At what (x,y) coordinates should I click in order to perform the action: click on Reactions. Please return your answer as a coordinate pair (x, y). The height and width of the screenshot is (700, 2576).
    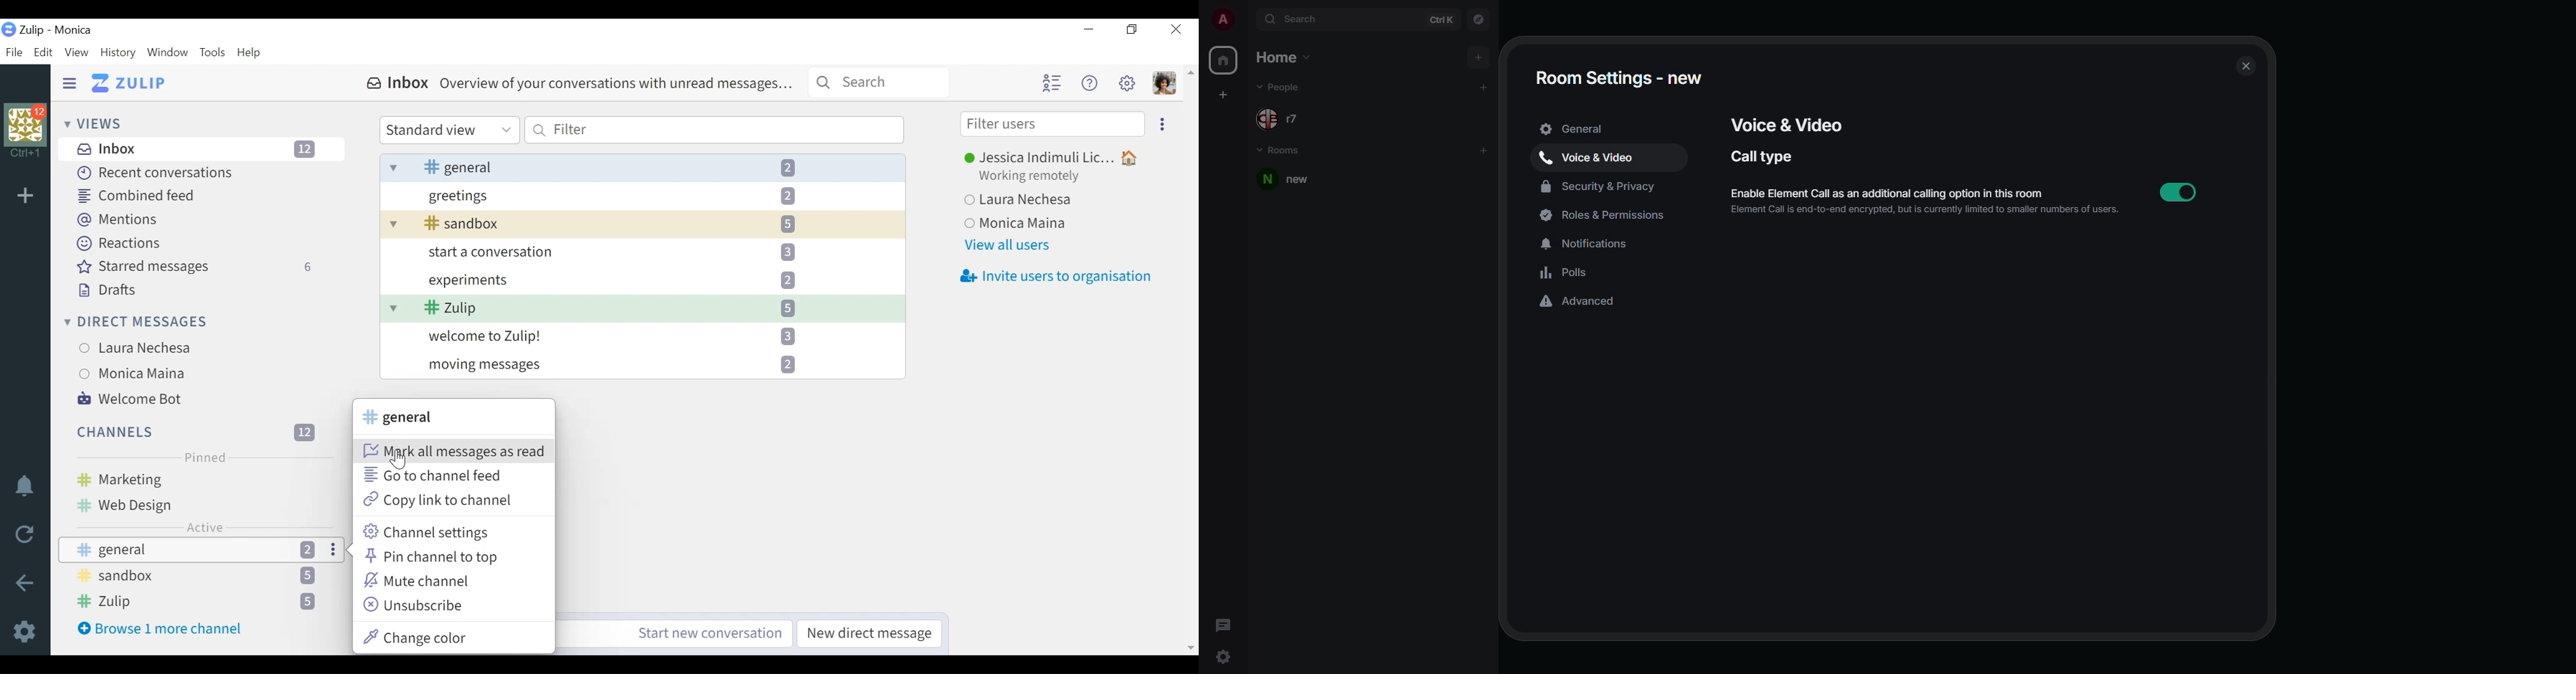
    Looking at the image, I should click on (121, 243).